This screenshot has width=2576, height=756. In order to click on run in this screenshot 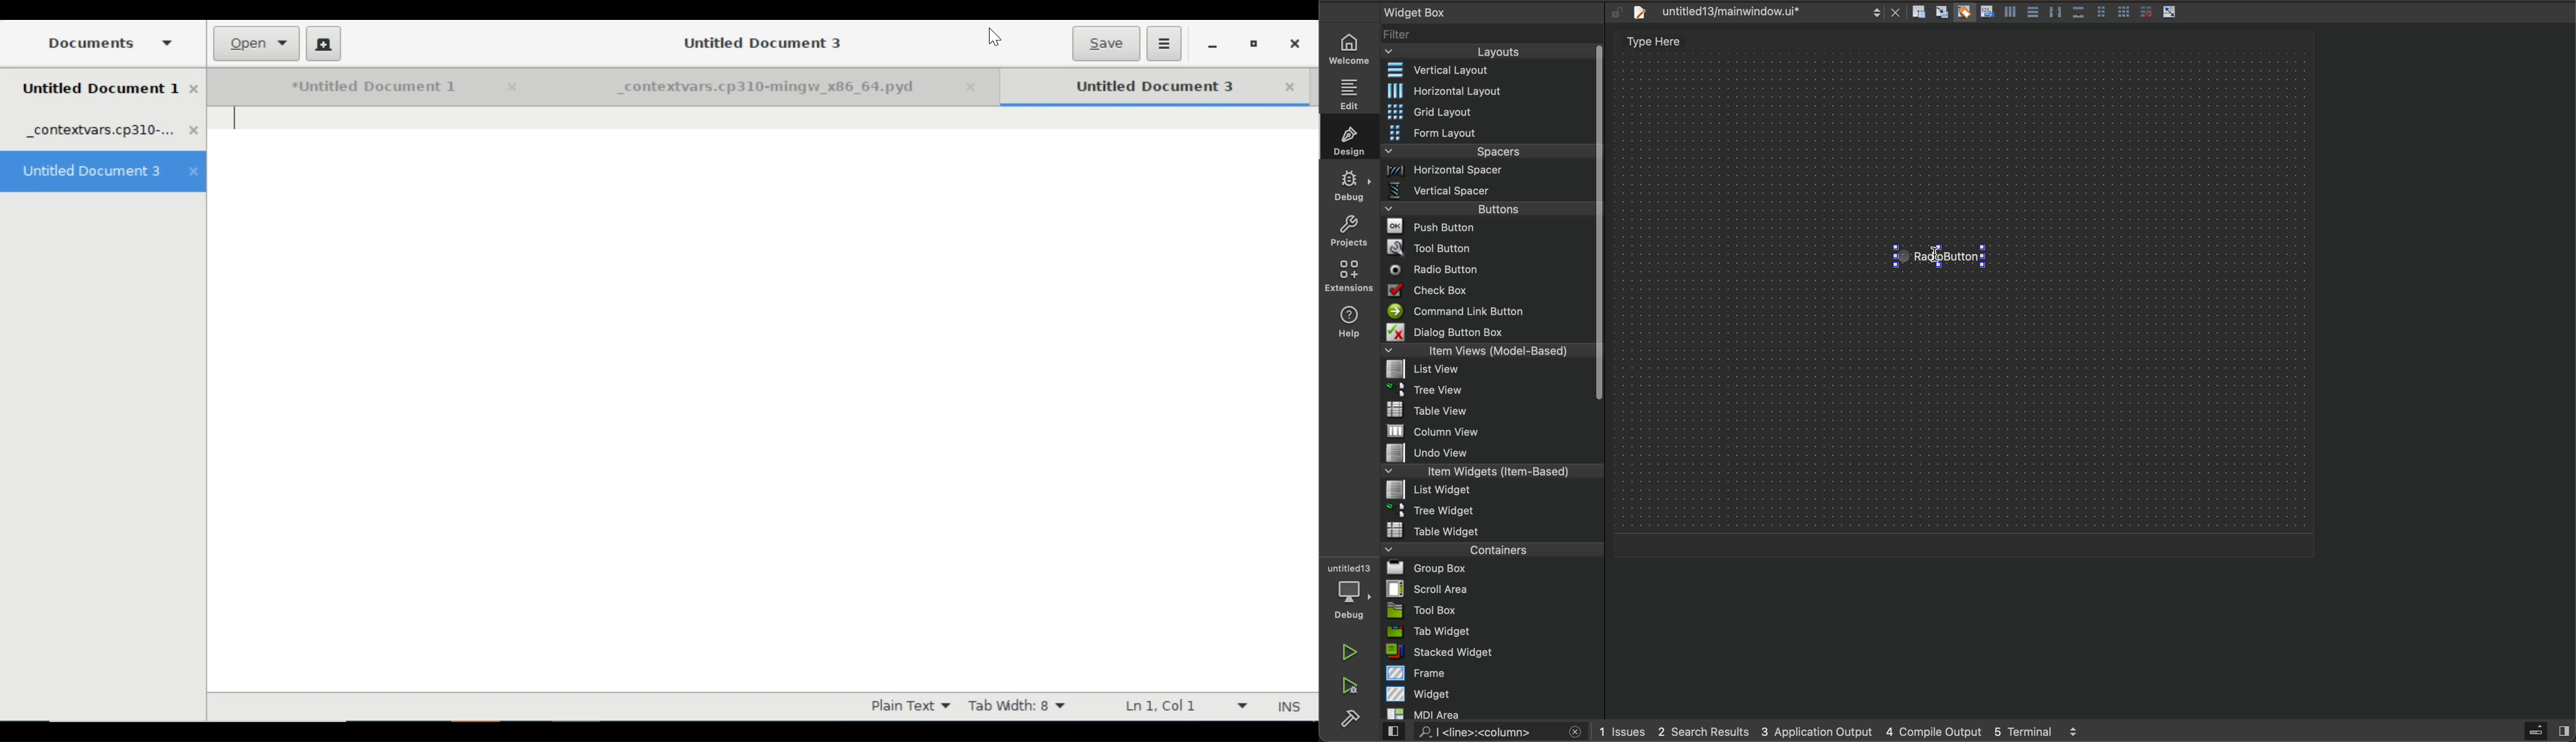, I will do `click(1351, 652)`.